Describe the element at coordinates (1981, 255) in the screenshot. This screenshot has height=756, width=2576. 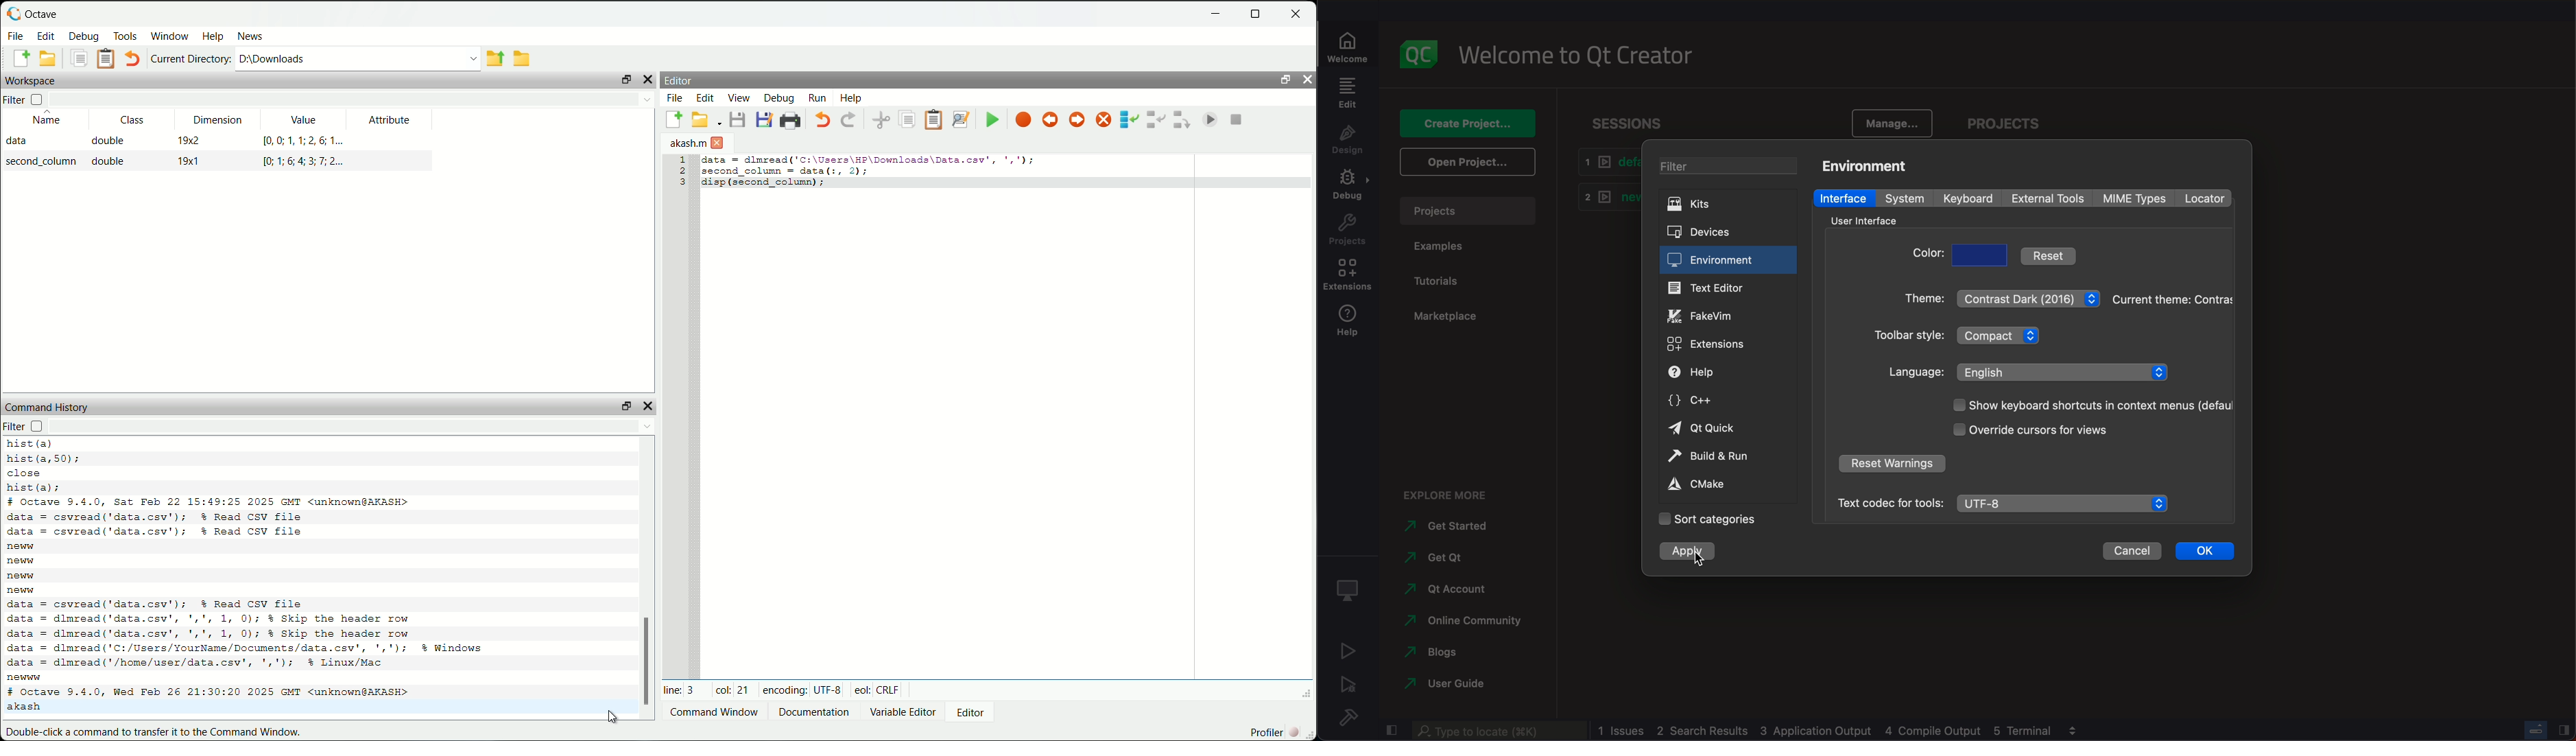
I see `choose color` at that location.